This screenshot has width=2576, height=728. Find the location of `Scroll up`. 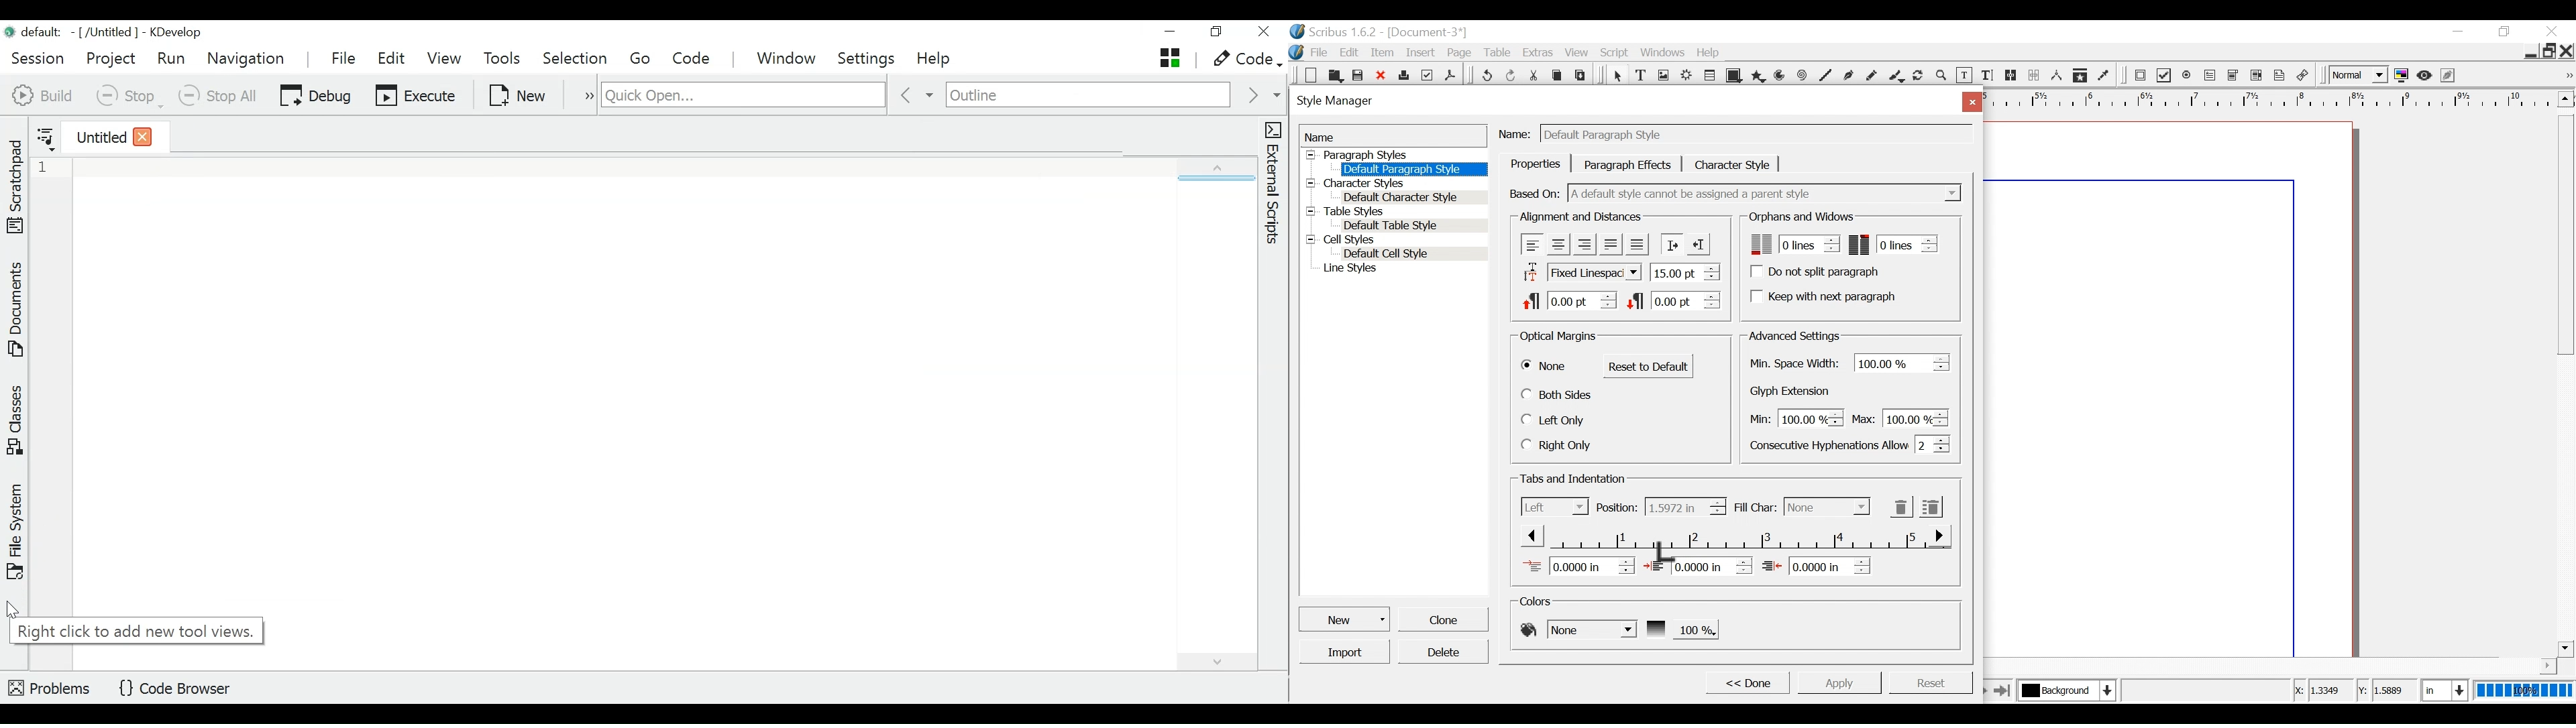

Scroll up is located at coordinates (2563, 99).